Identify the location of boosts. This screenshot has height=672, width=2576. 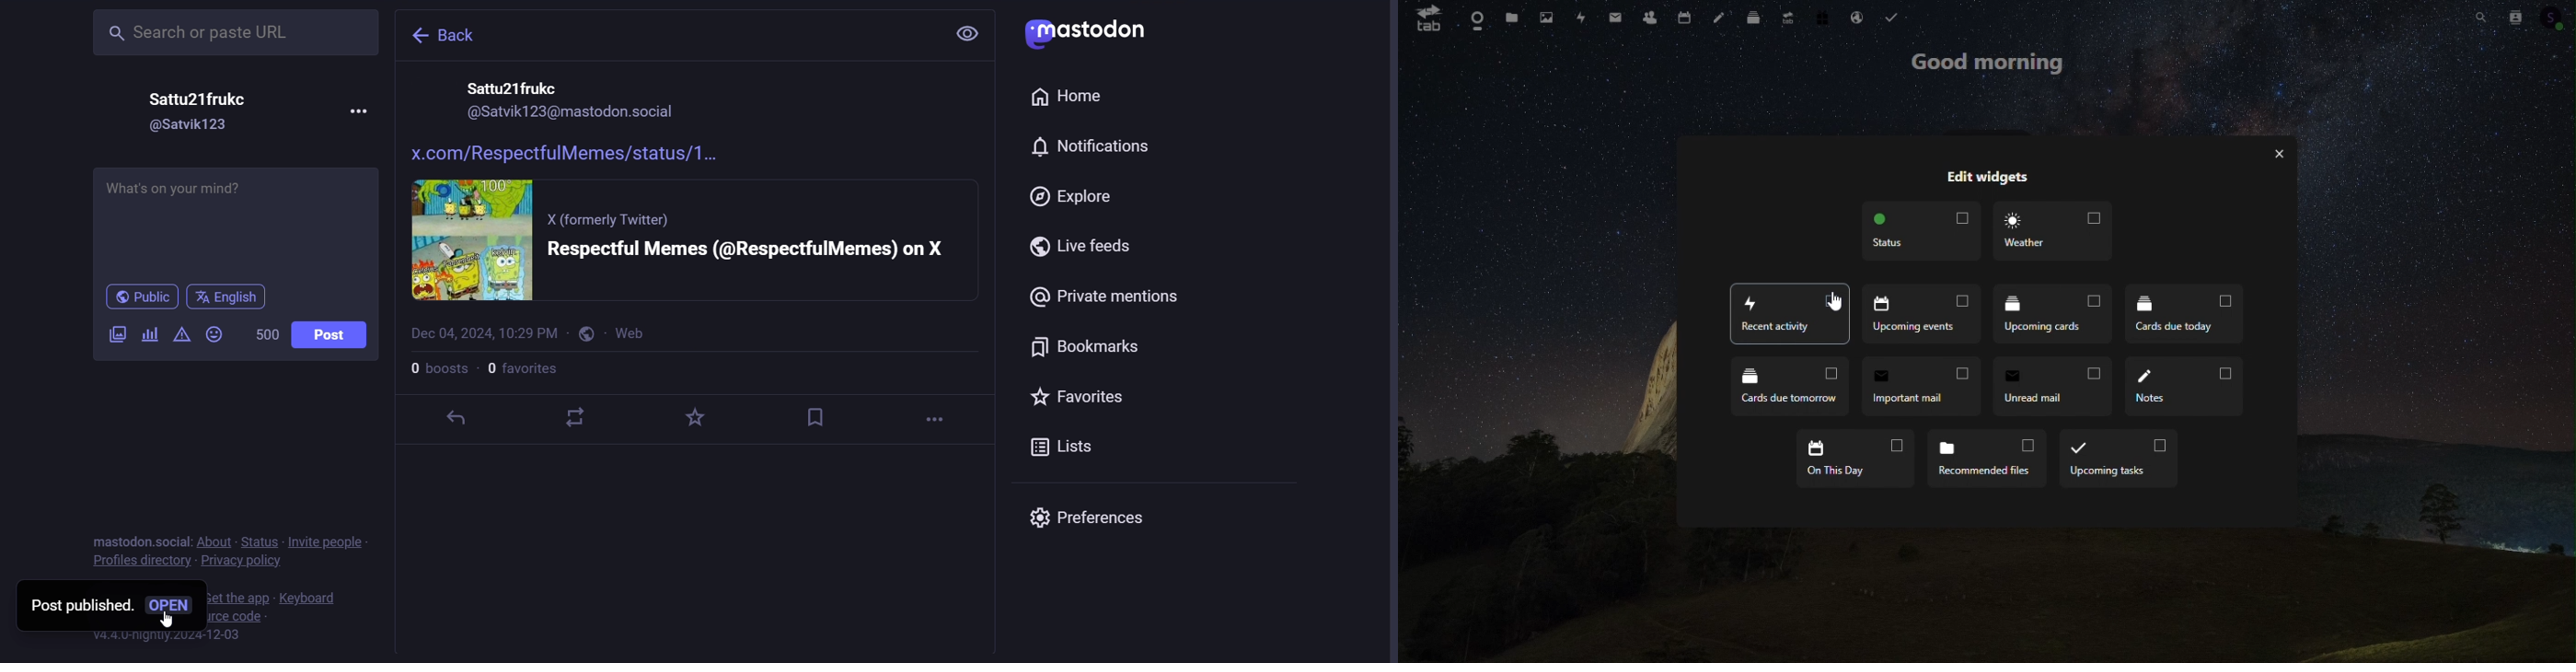
(432, 369).